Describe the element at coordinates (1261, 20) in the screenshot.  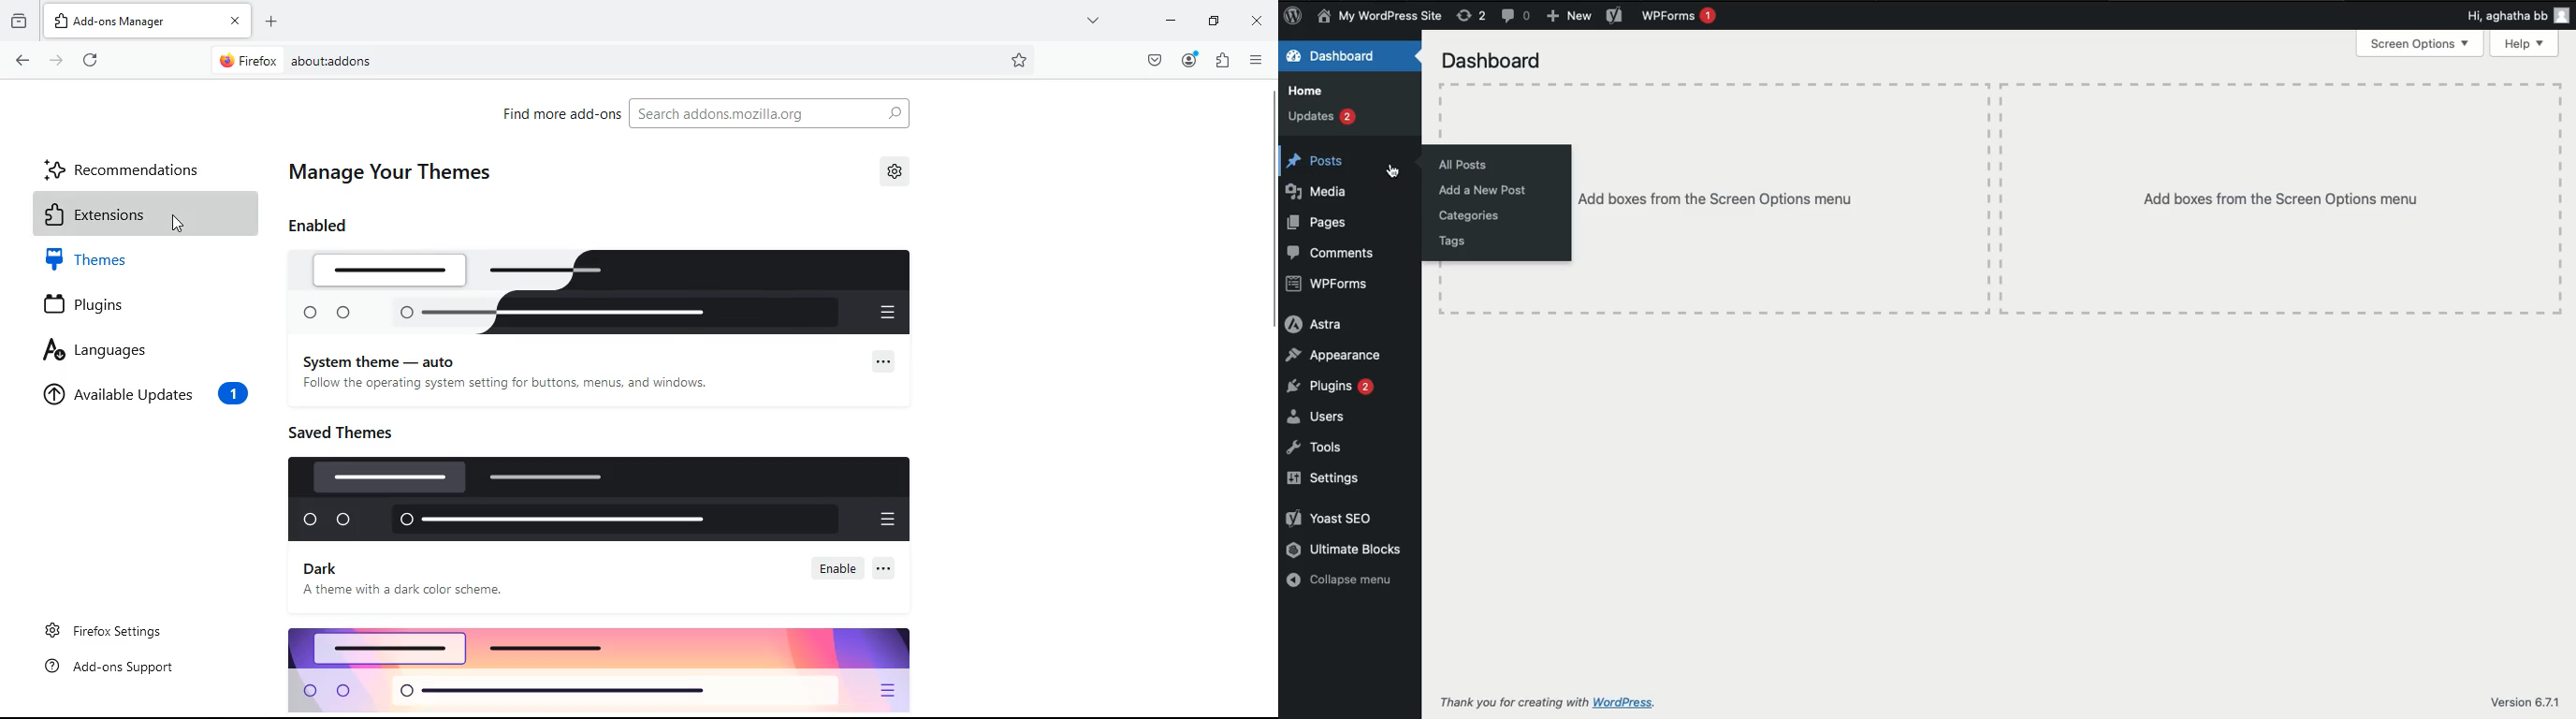
I see `close` at that location.